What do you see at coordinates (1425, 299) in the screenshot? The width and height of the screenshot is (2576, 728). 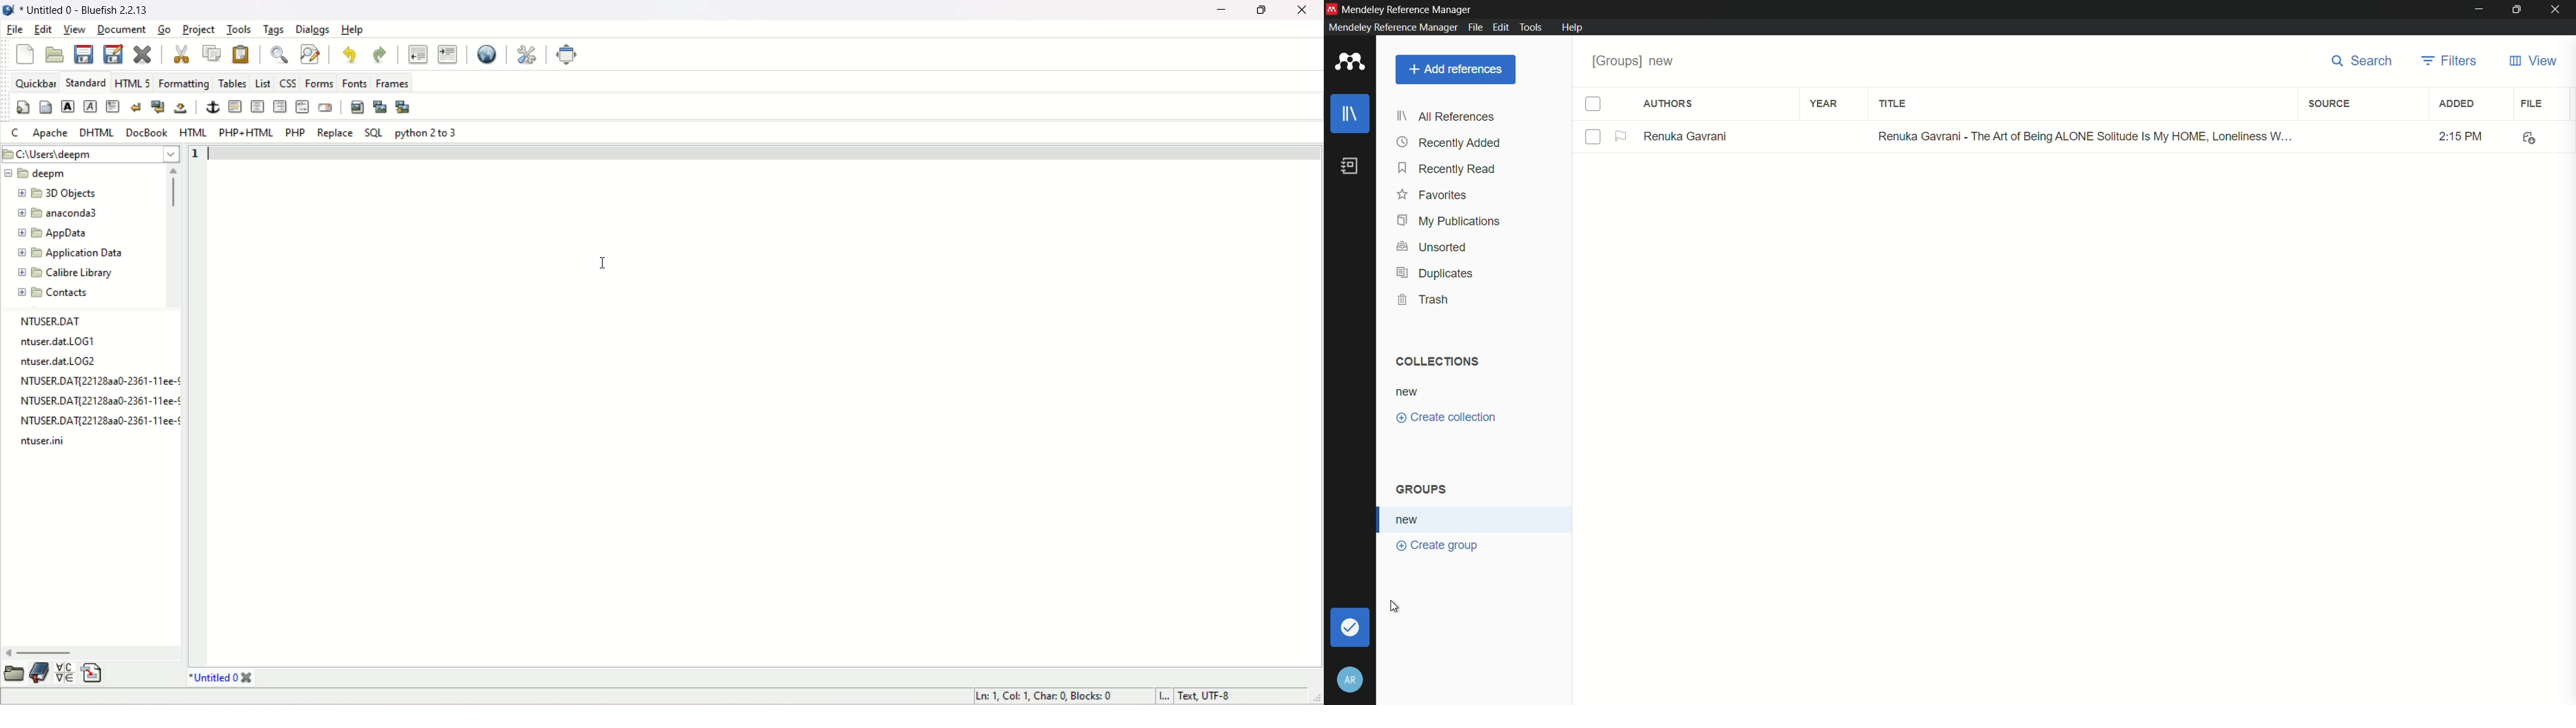 I see `trash` at bounding box center [1425, 299].